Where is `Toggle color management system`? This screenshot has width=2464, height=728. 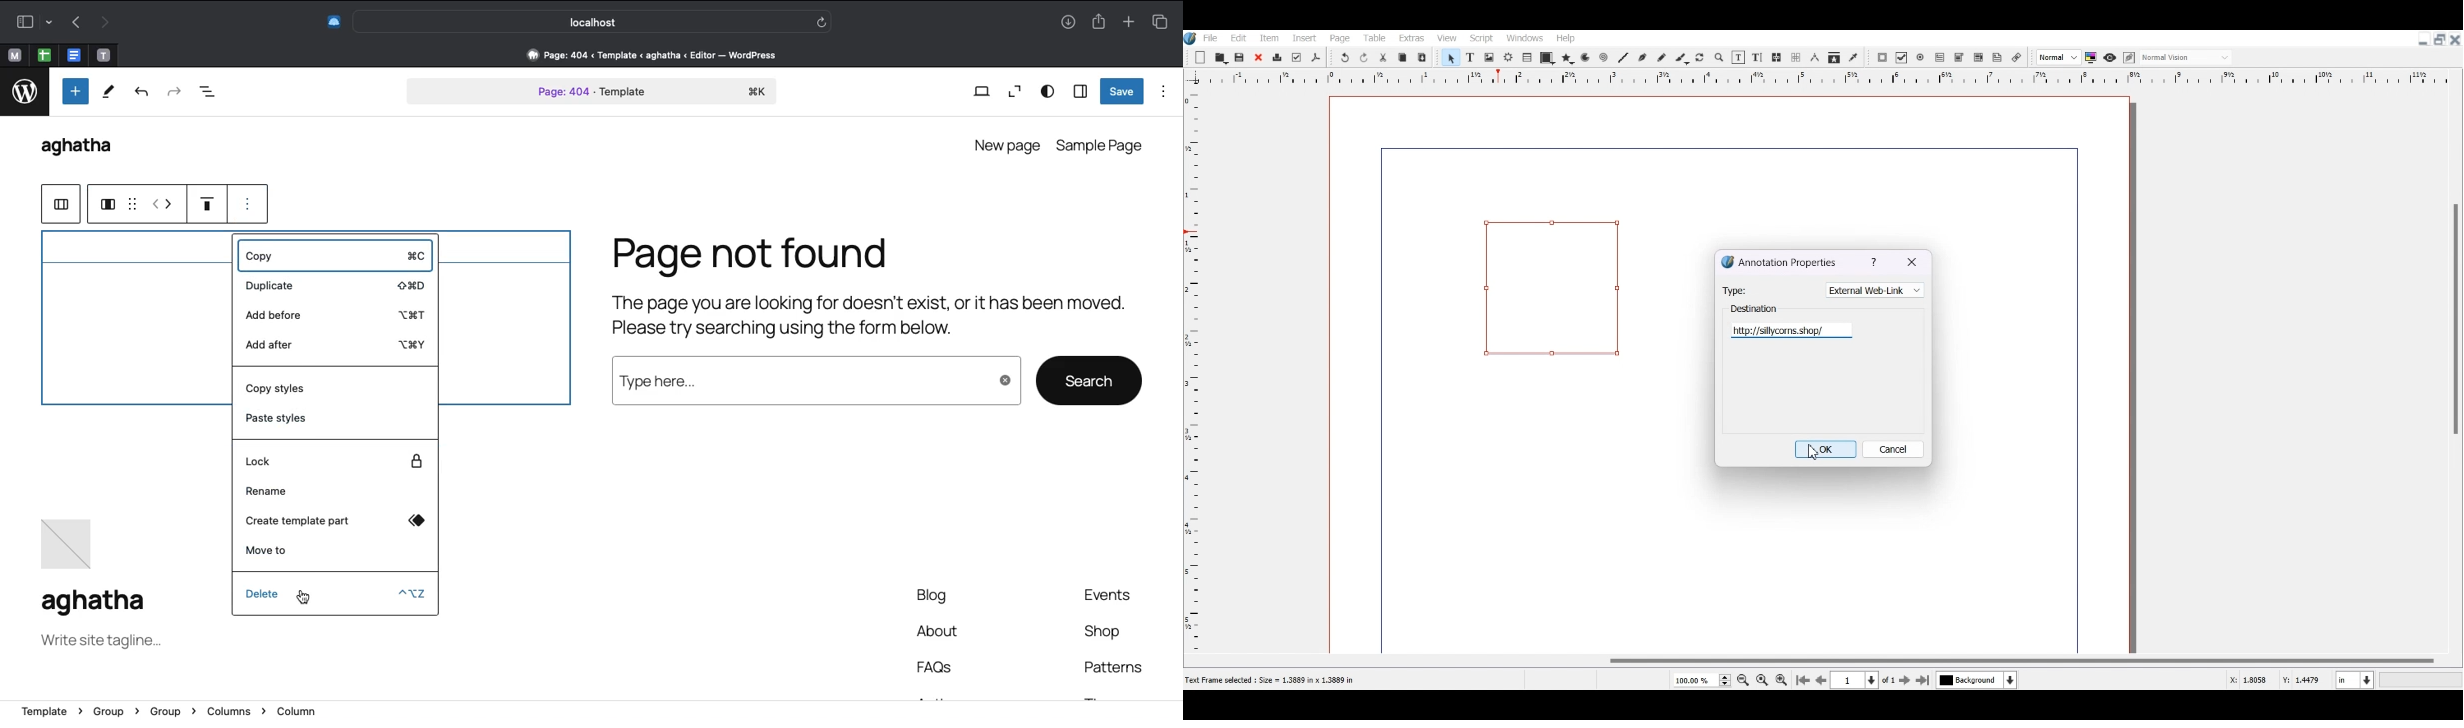 Toggle color management system is located at coordinates (2092, 57).